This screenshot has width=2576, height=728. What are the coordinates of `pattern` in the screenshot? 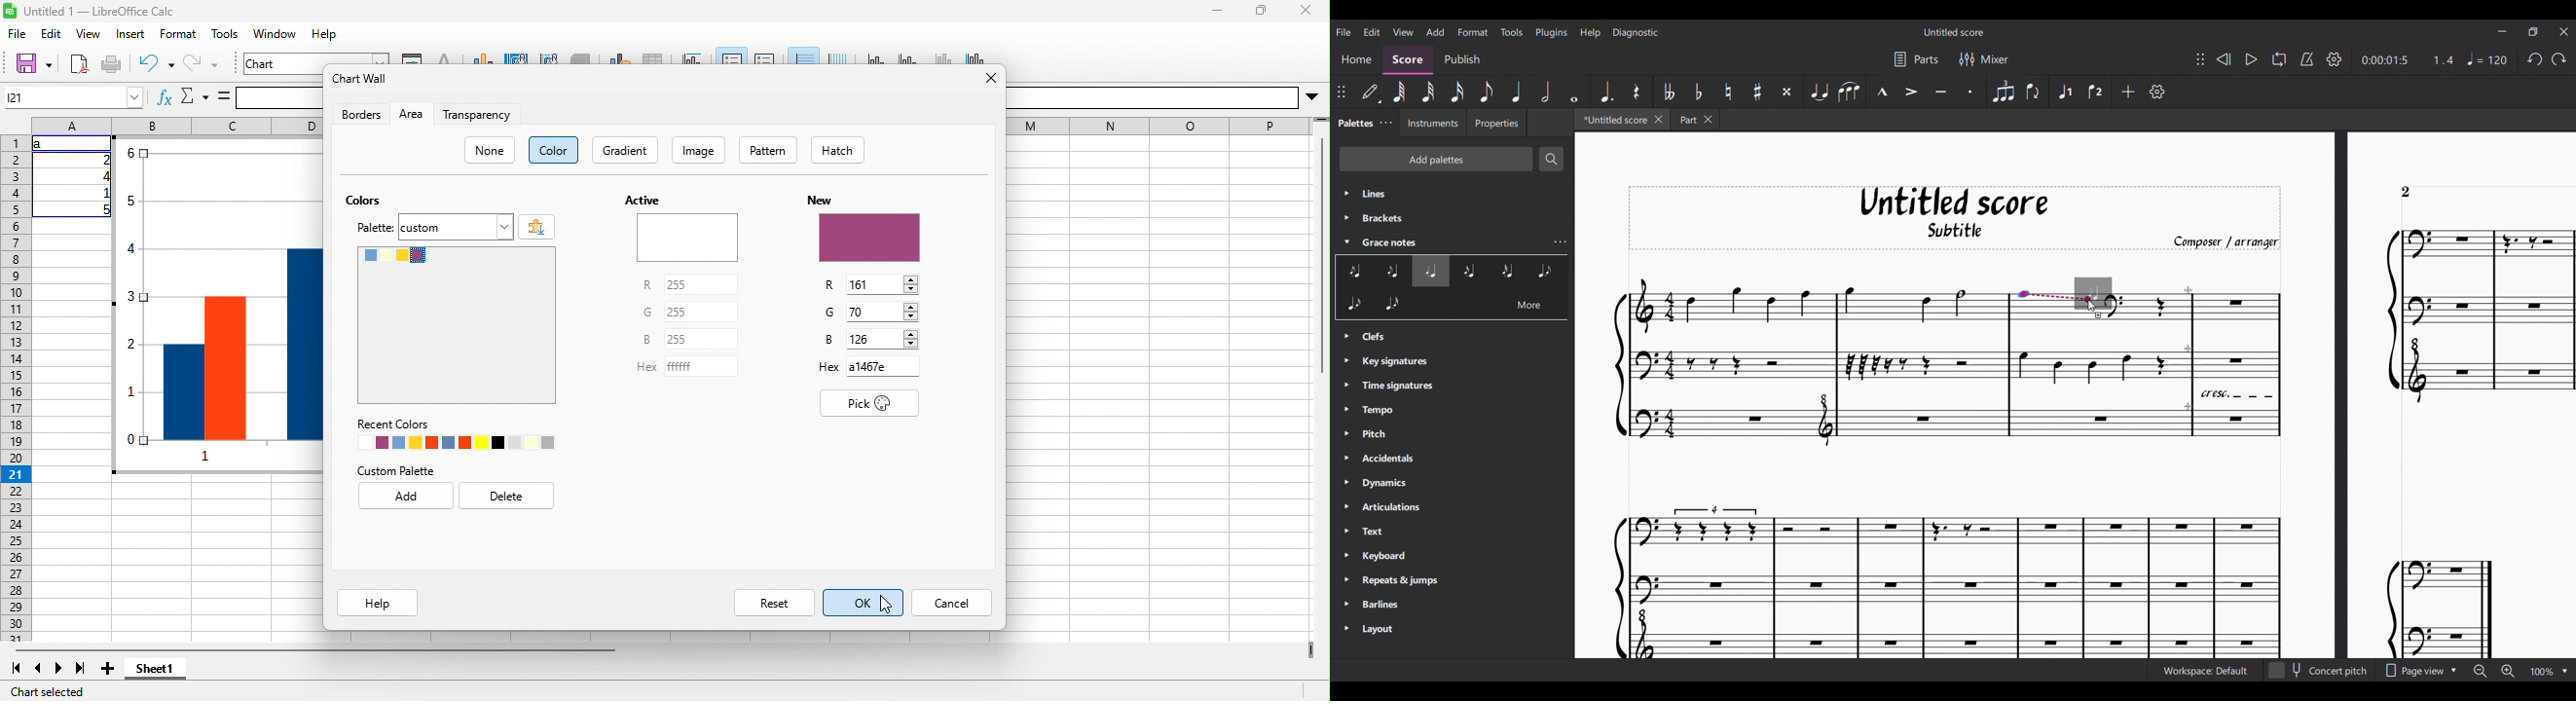 It's located at (768, 150).